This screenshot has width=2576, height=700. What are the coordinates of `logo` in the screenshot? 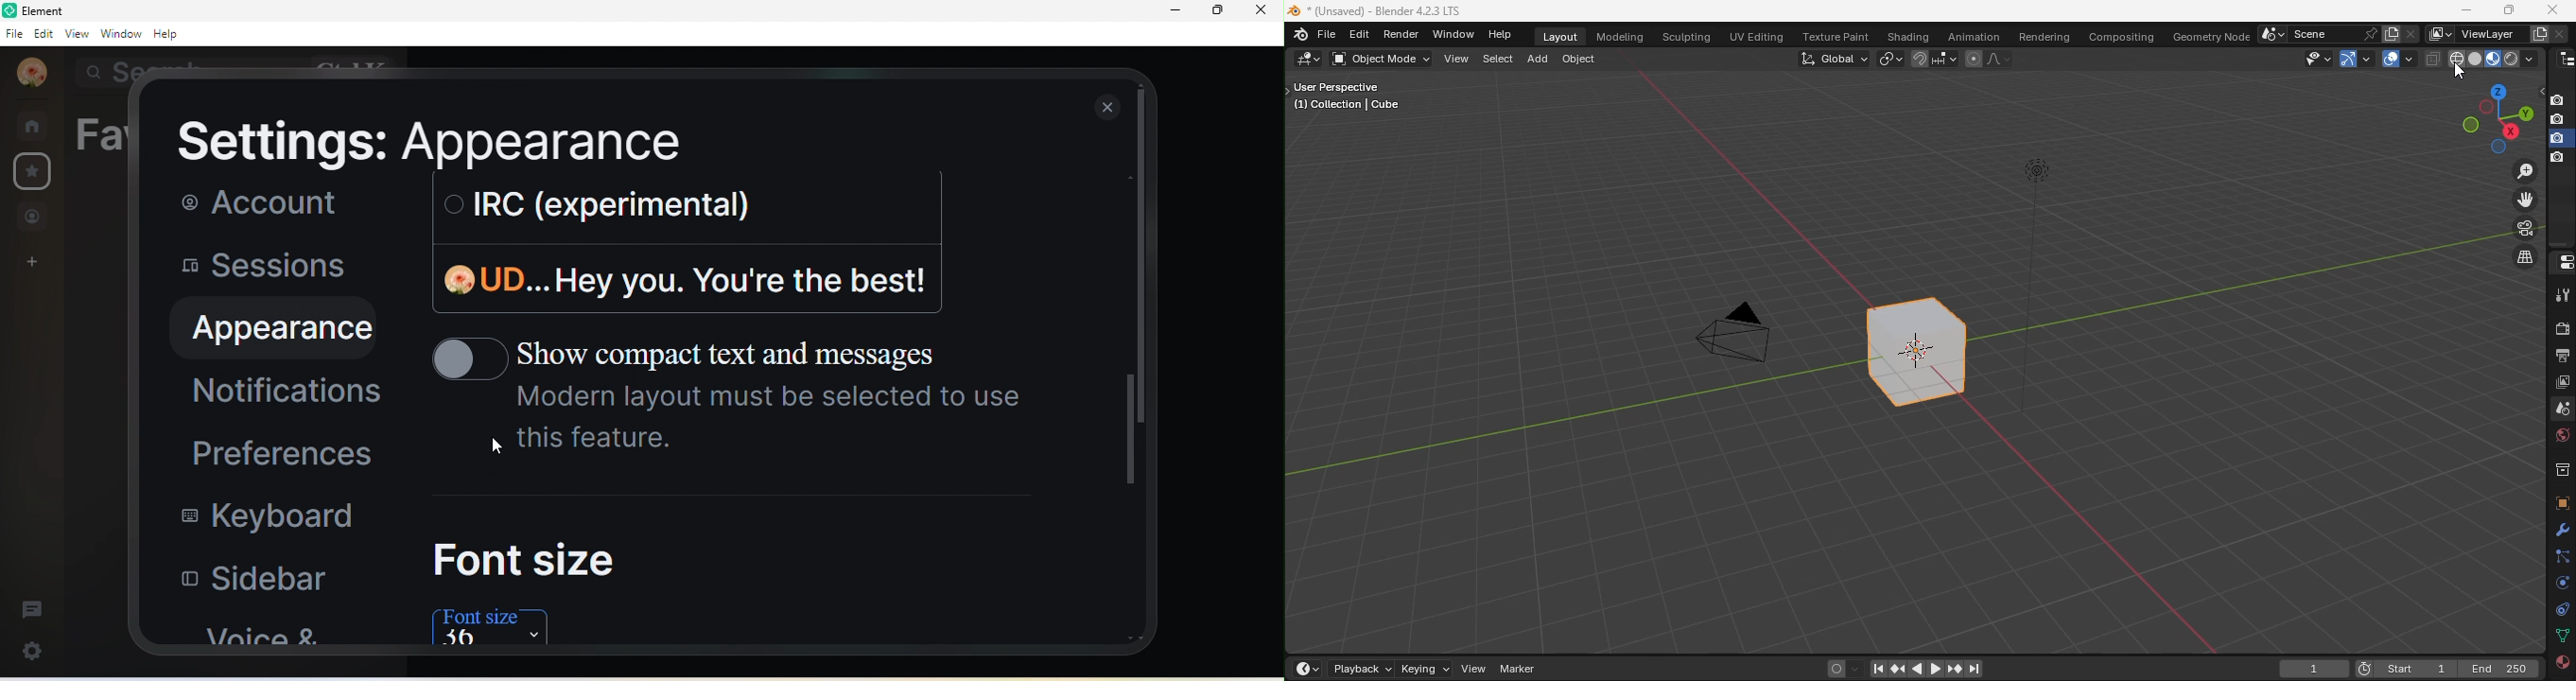 It's located at (1295, 10).